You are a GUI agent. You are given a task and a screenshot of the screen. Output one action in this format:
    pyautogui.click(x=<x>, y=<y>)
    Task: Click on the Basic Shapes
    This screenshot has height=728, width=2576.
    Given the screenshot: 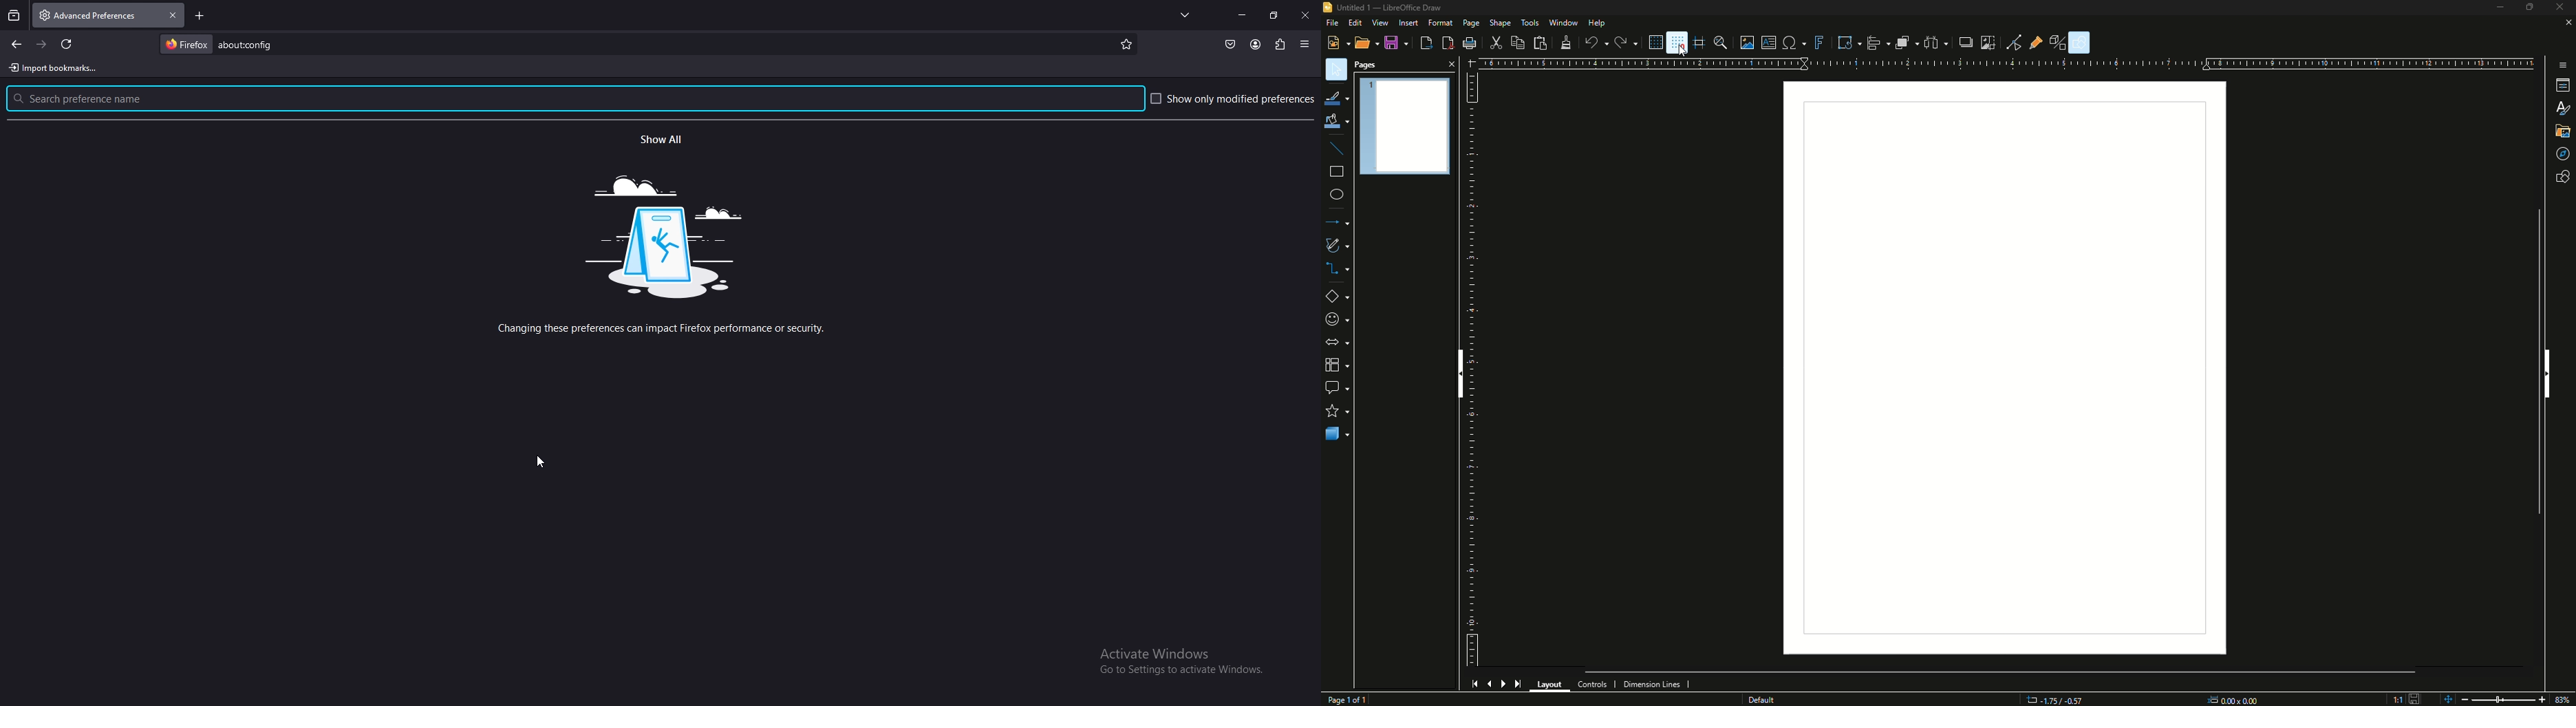 What is the action you would take?
    pyautogui.click(x=1344, y=296)
    